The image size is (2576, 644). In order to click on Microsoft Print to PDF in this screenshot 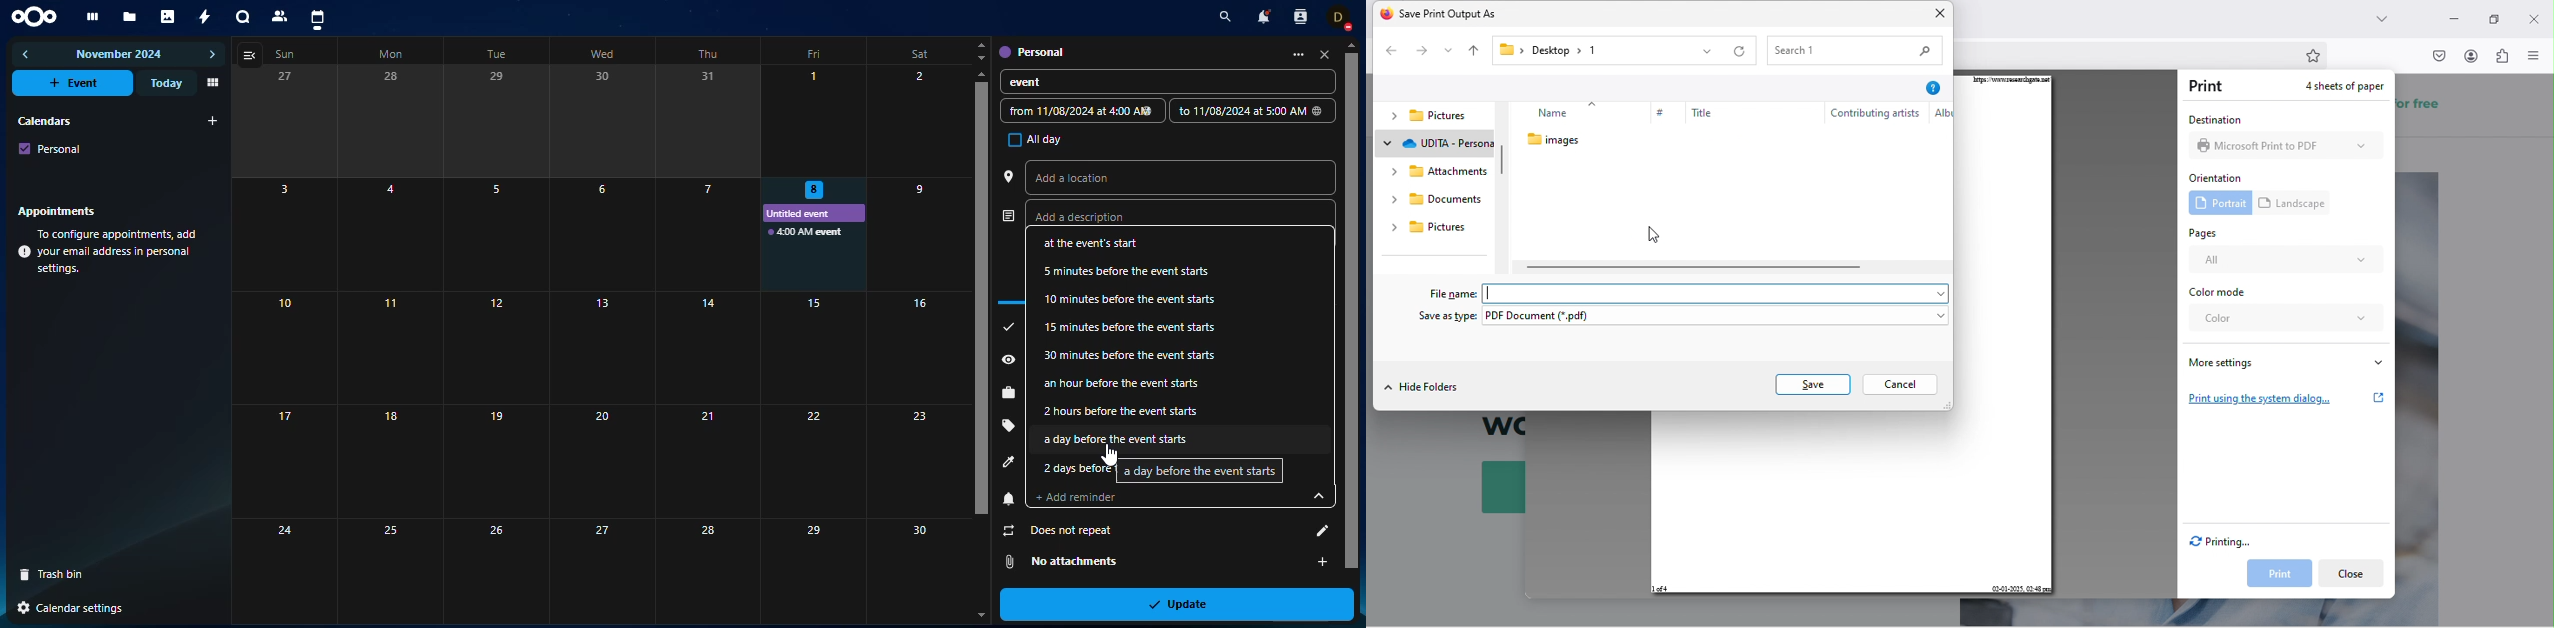, I will do `click(2281, 146)`.